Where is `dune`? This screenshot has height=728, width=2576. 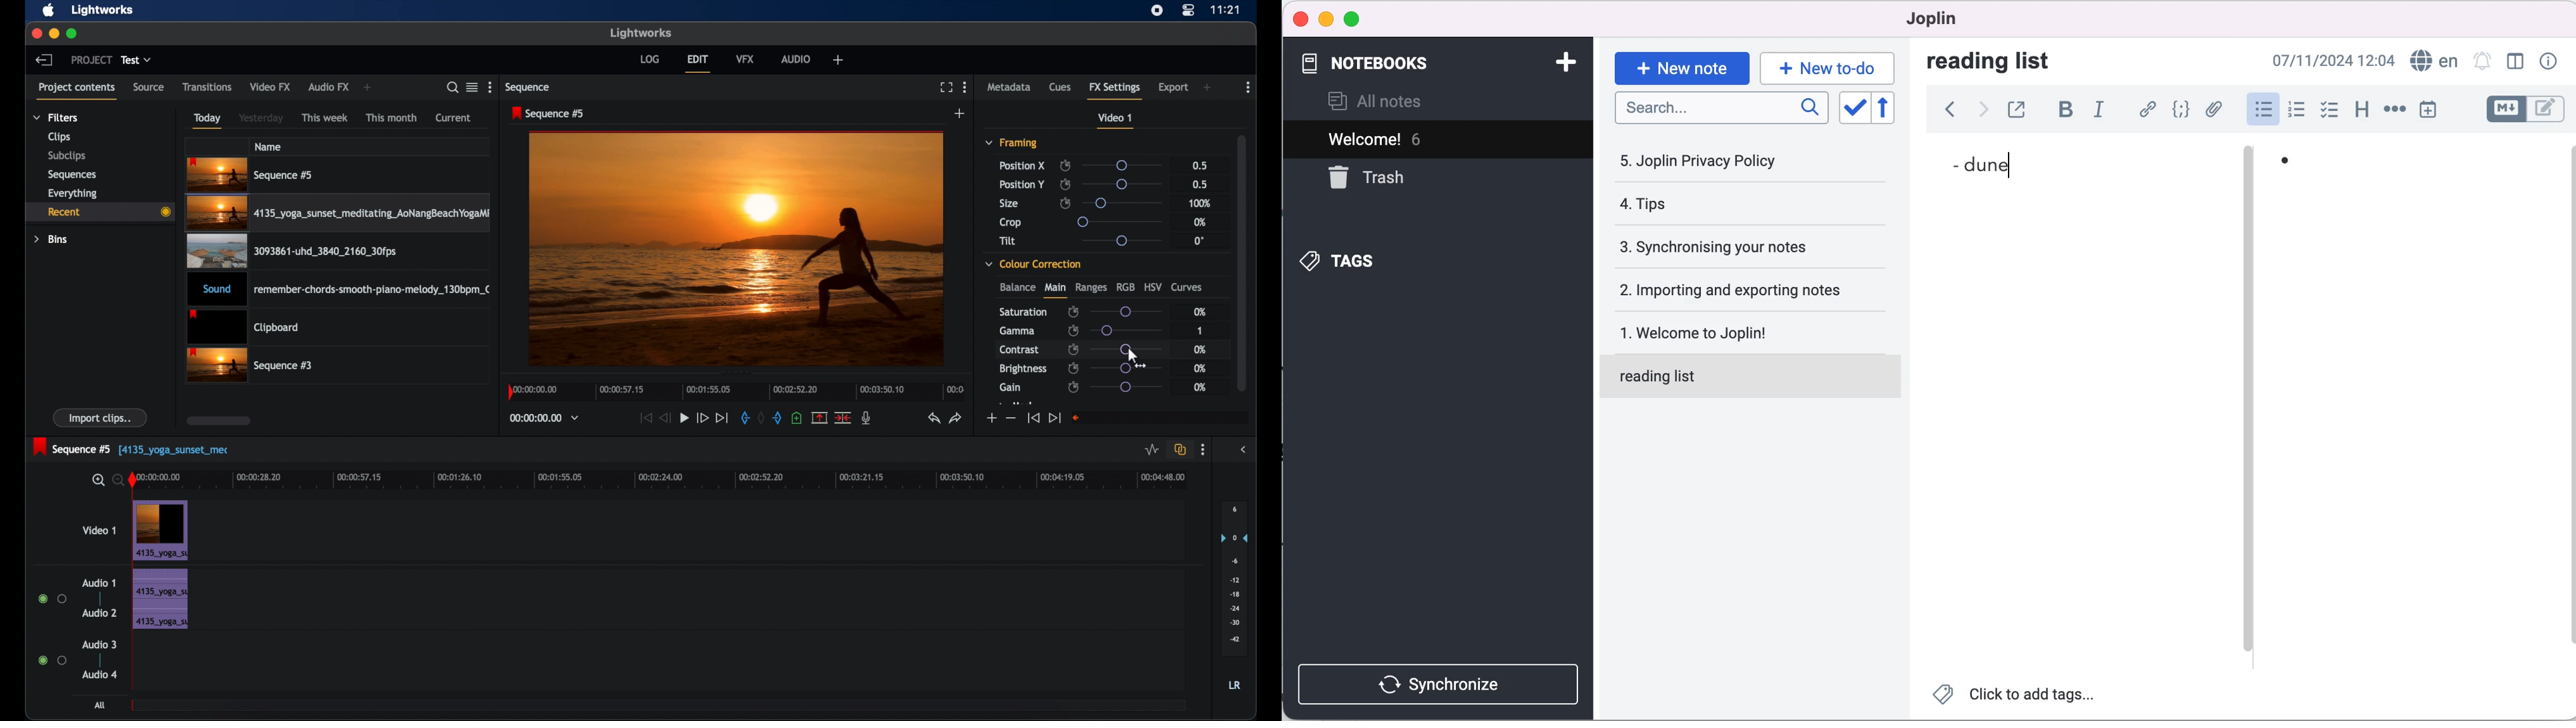 dune is located at coordinates (2025, 162).